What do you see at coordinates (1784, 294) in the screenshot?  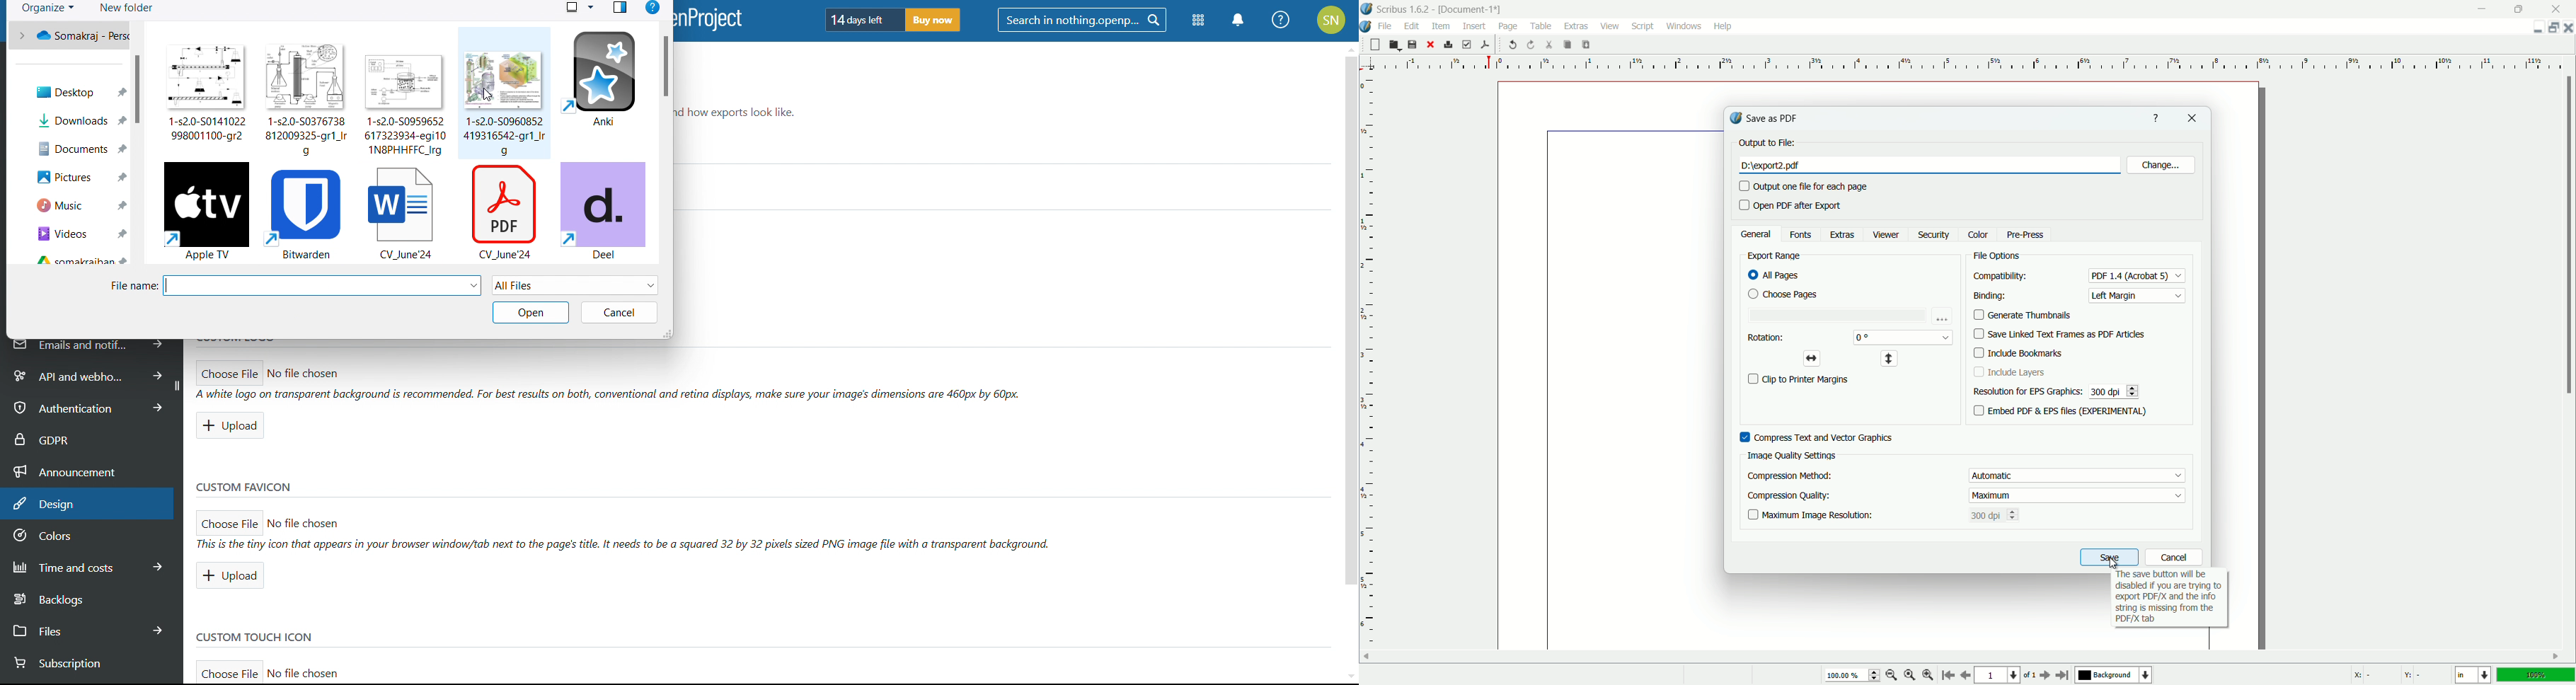 I see `choose pages` at bounding box center [1784, 294].